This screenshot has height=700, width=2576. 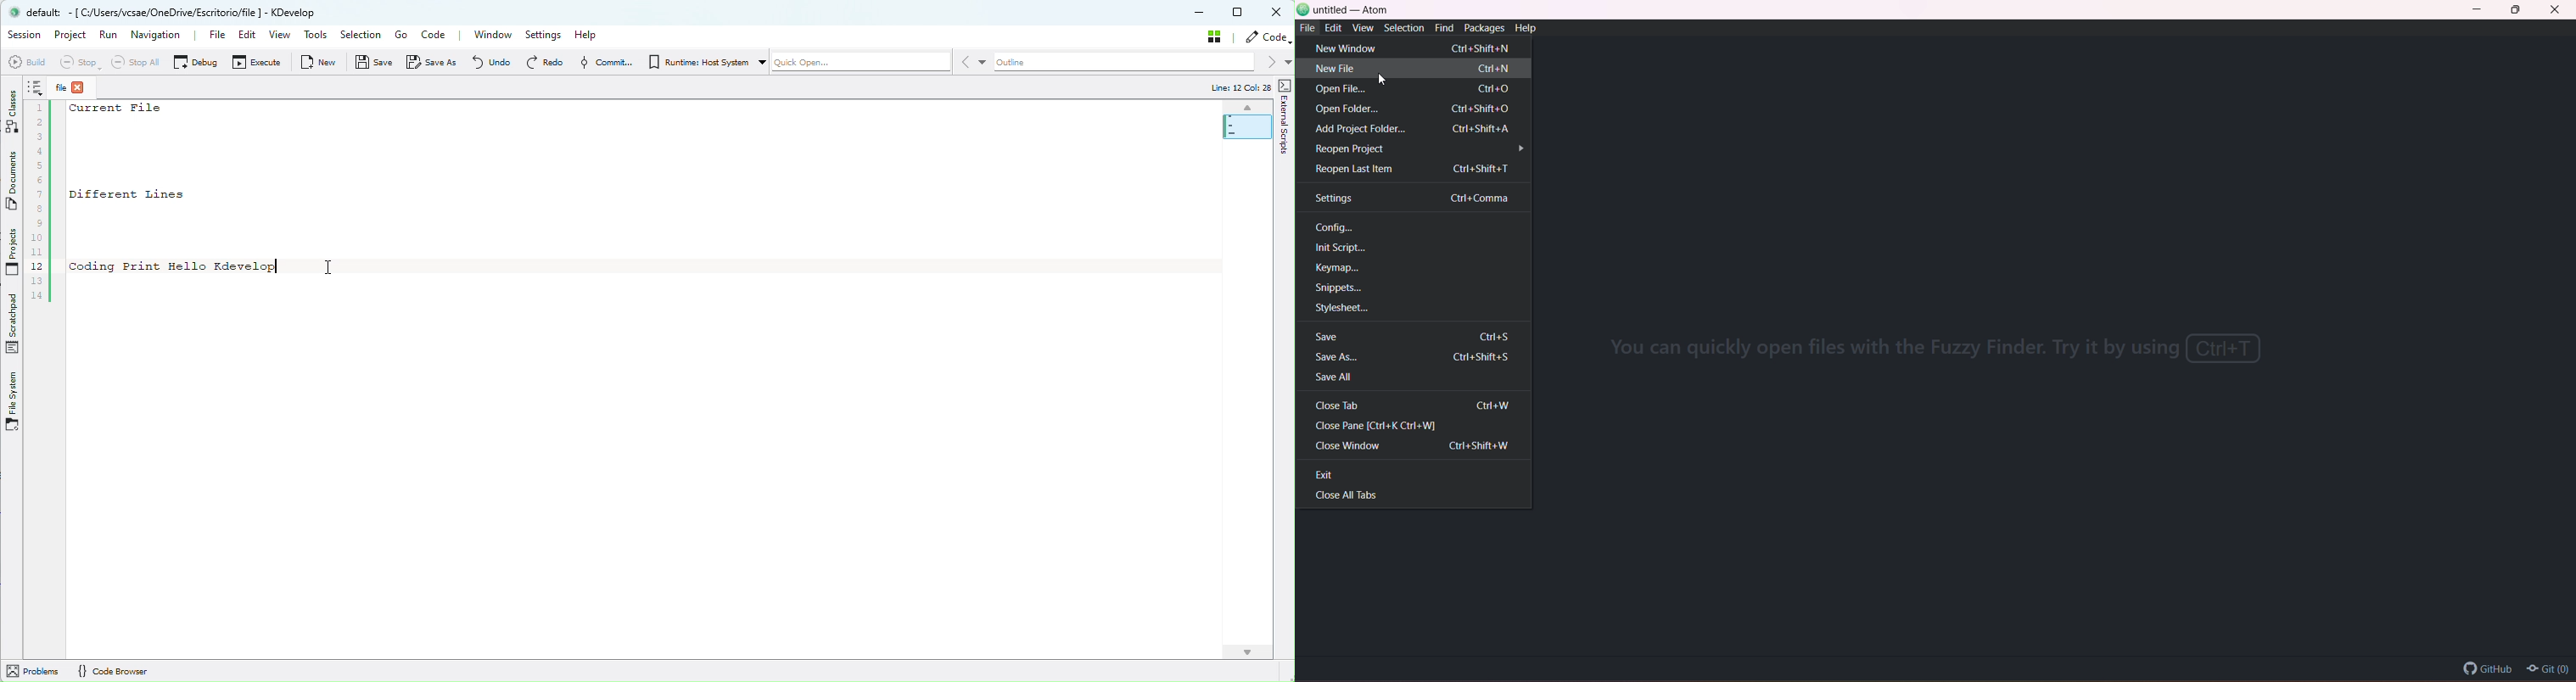 What do you see at coordinates (13, 178) in the screenshot?
I see `Documents` at bounding box center [13, 178].